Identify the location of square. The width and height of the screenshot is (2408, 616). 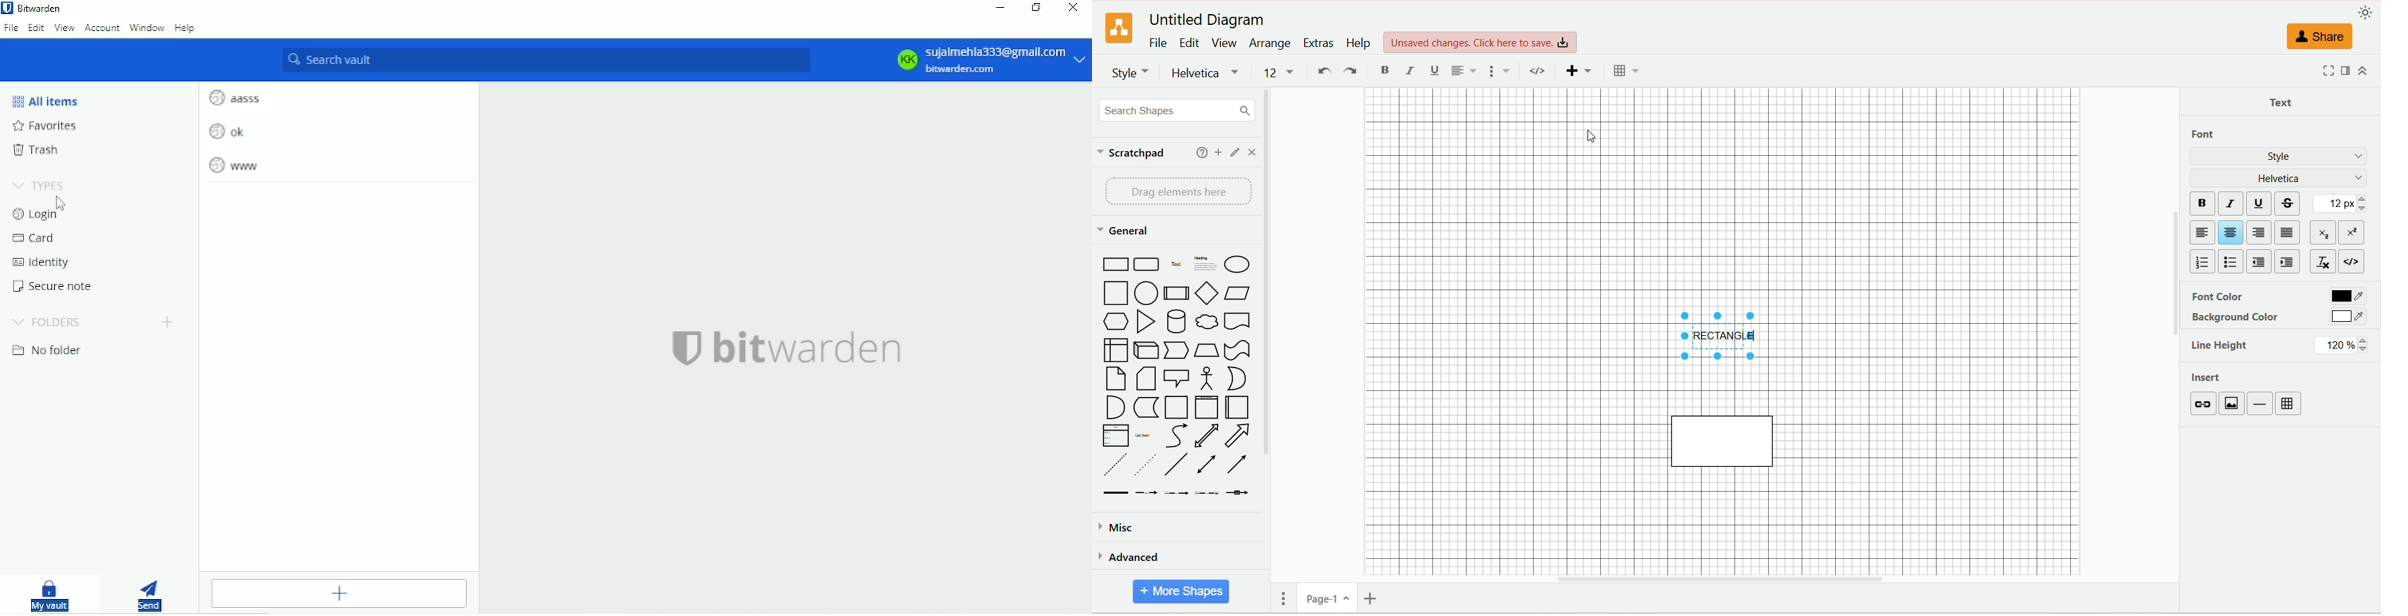
(1117, 294).